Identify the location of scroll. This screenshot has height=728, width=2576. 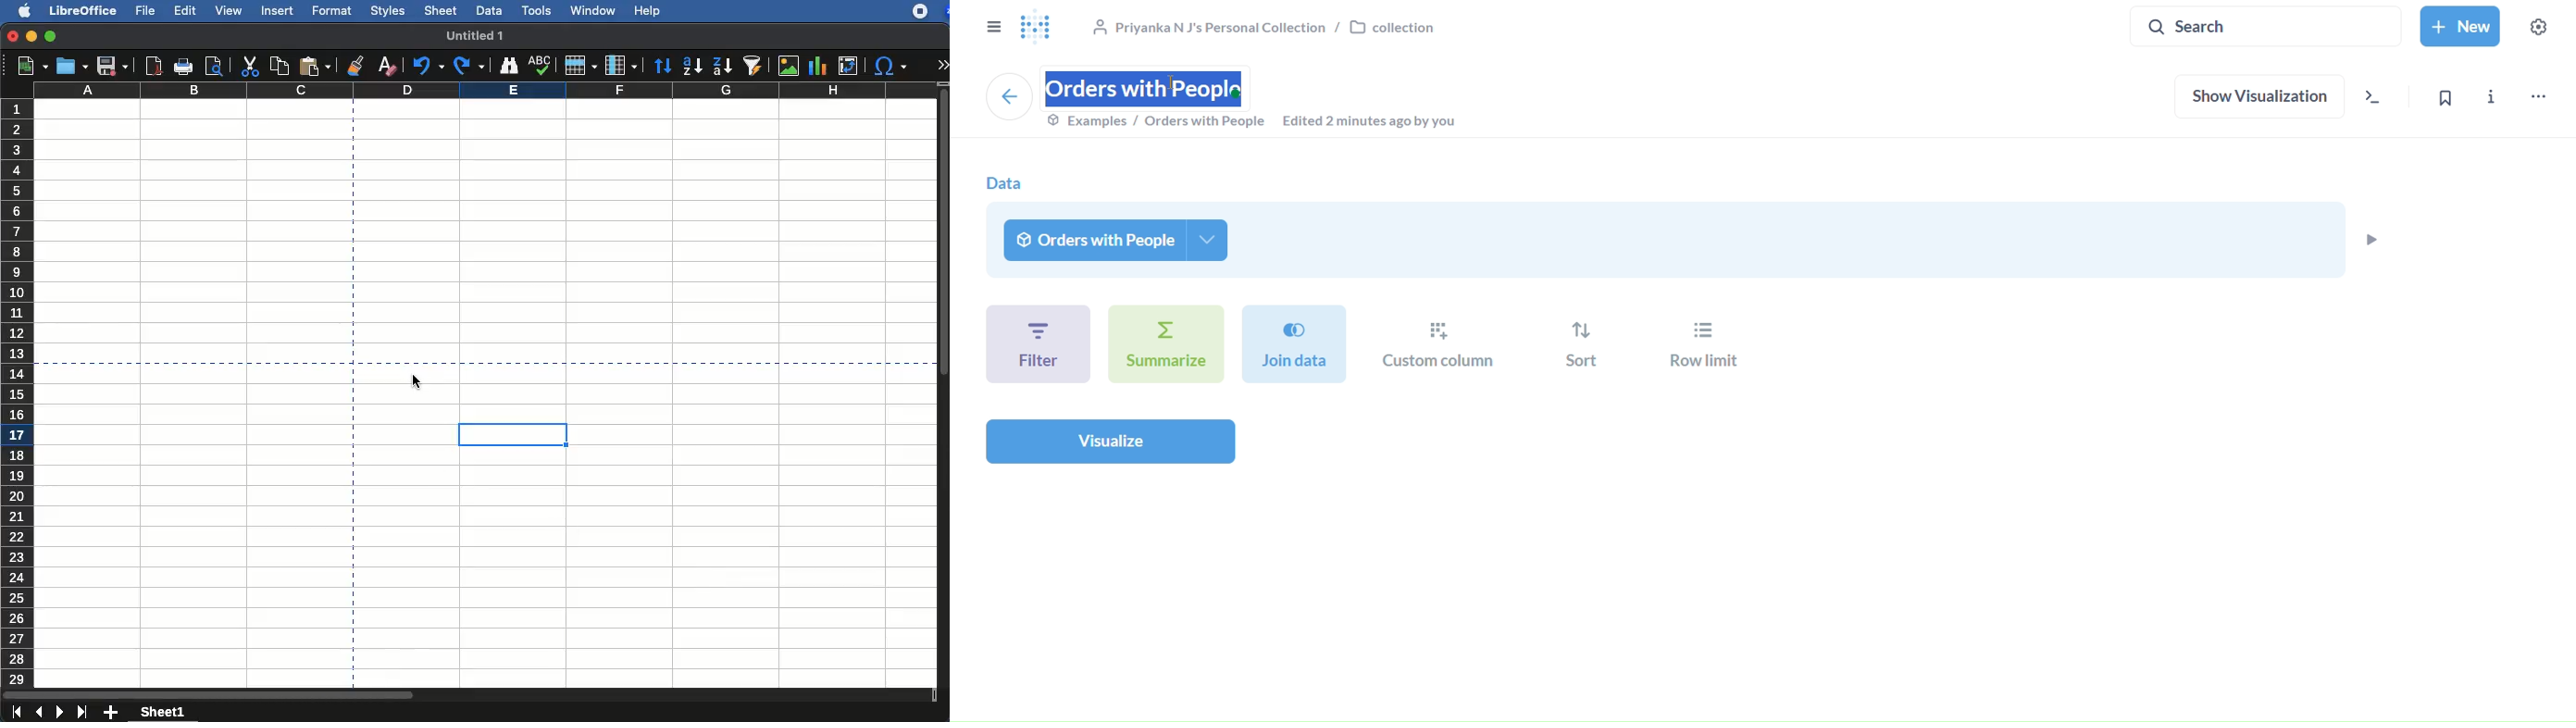
(944, 387).